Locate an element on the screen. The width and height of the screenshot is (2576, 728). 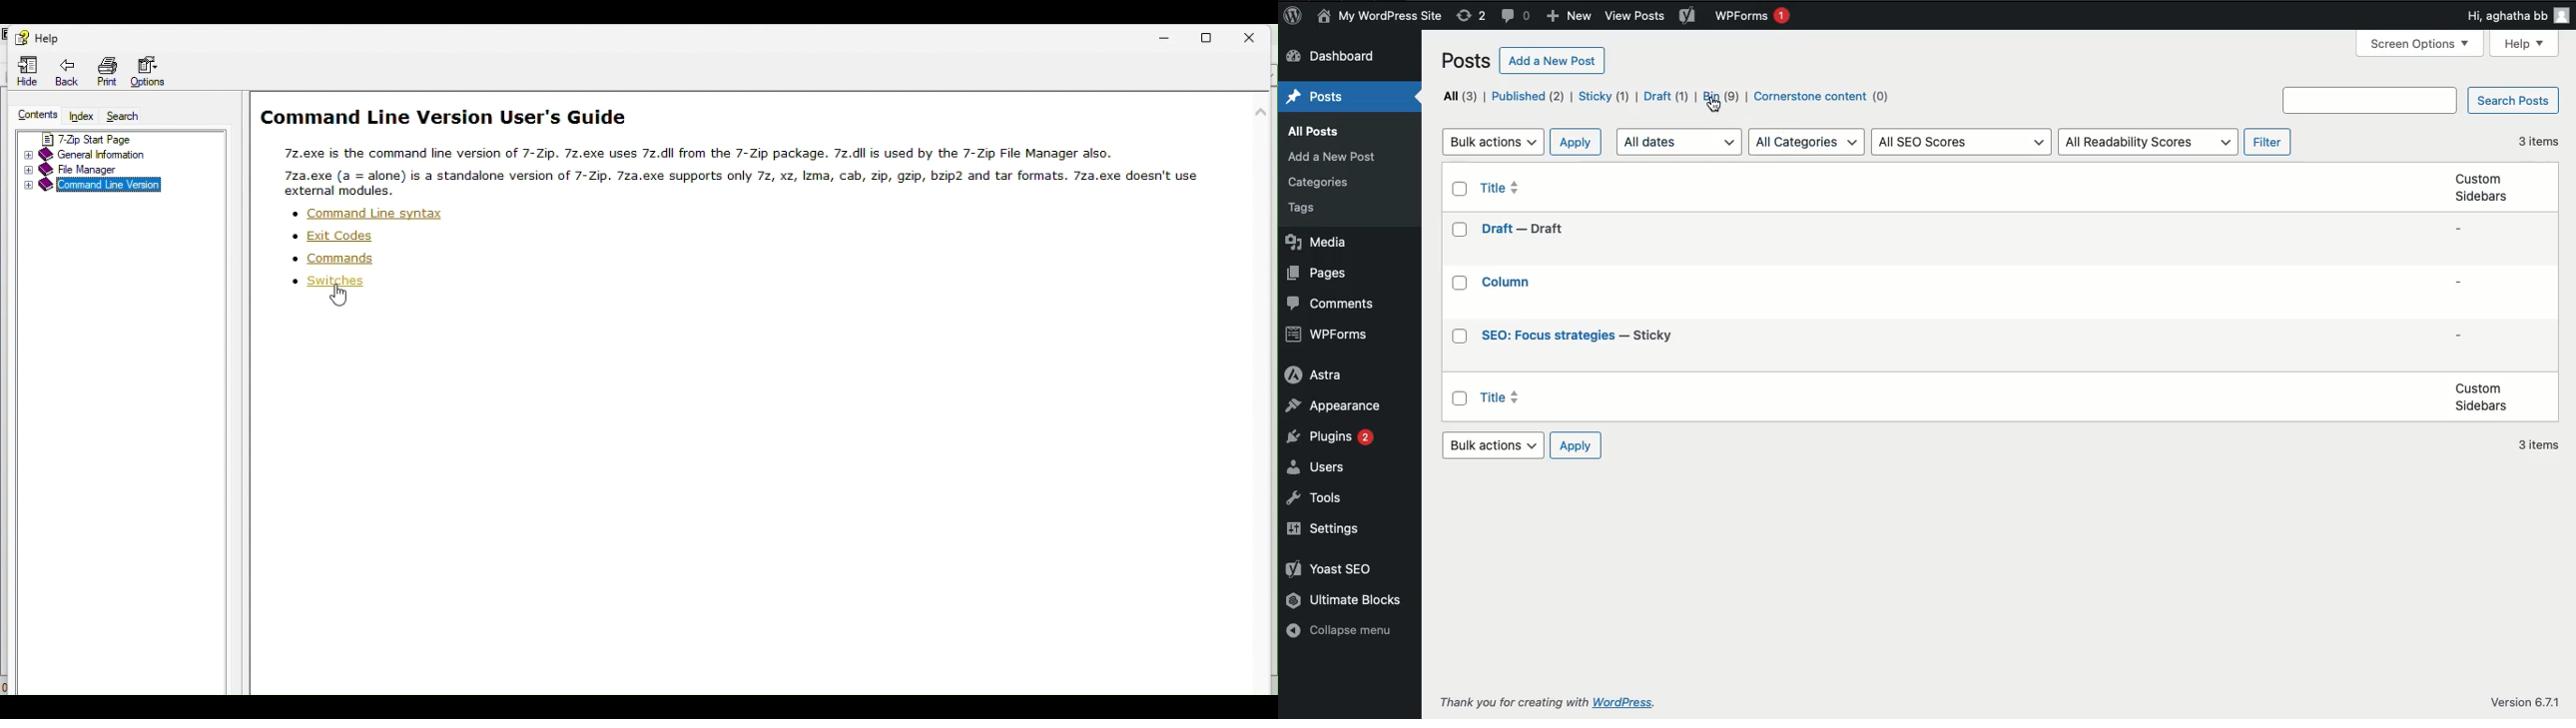
Add a new post is located at coordinates (1553, 61).